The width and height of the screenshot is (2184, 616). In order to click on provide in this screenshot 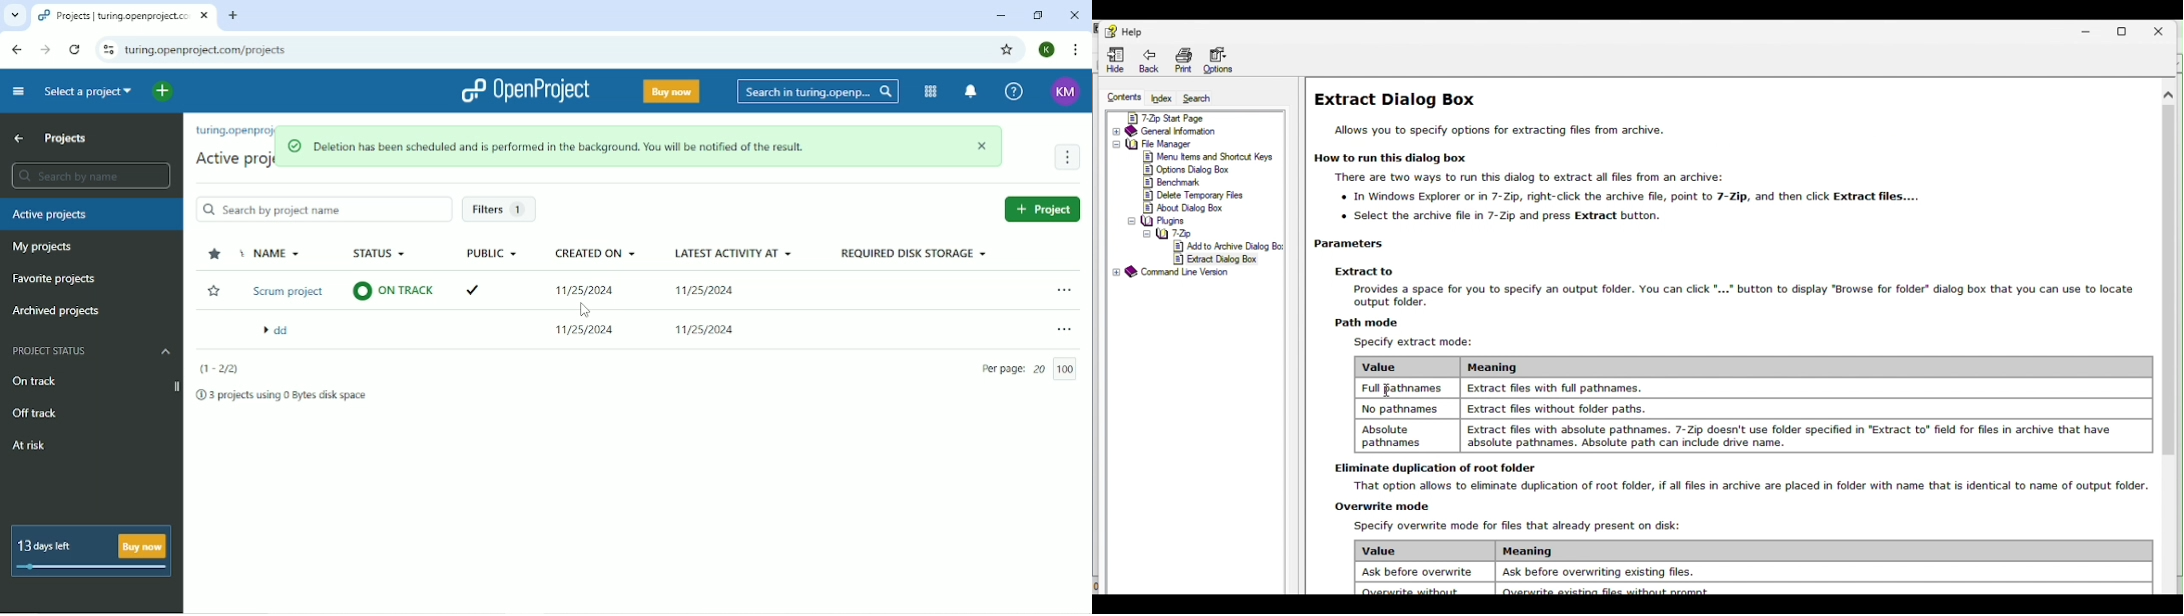, I will do `click(1734, 296)`.